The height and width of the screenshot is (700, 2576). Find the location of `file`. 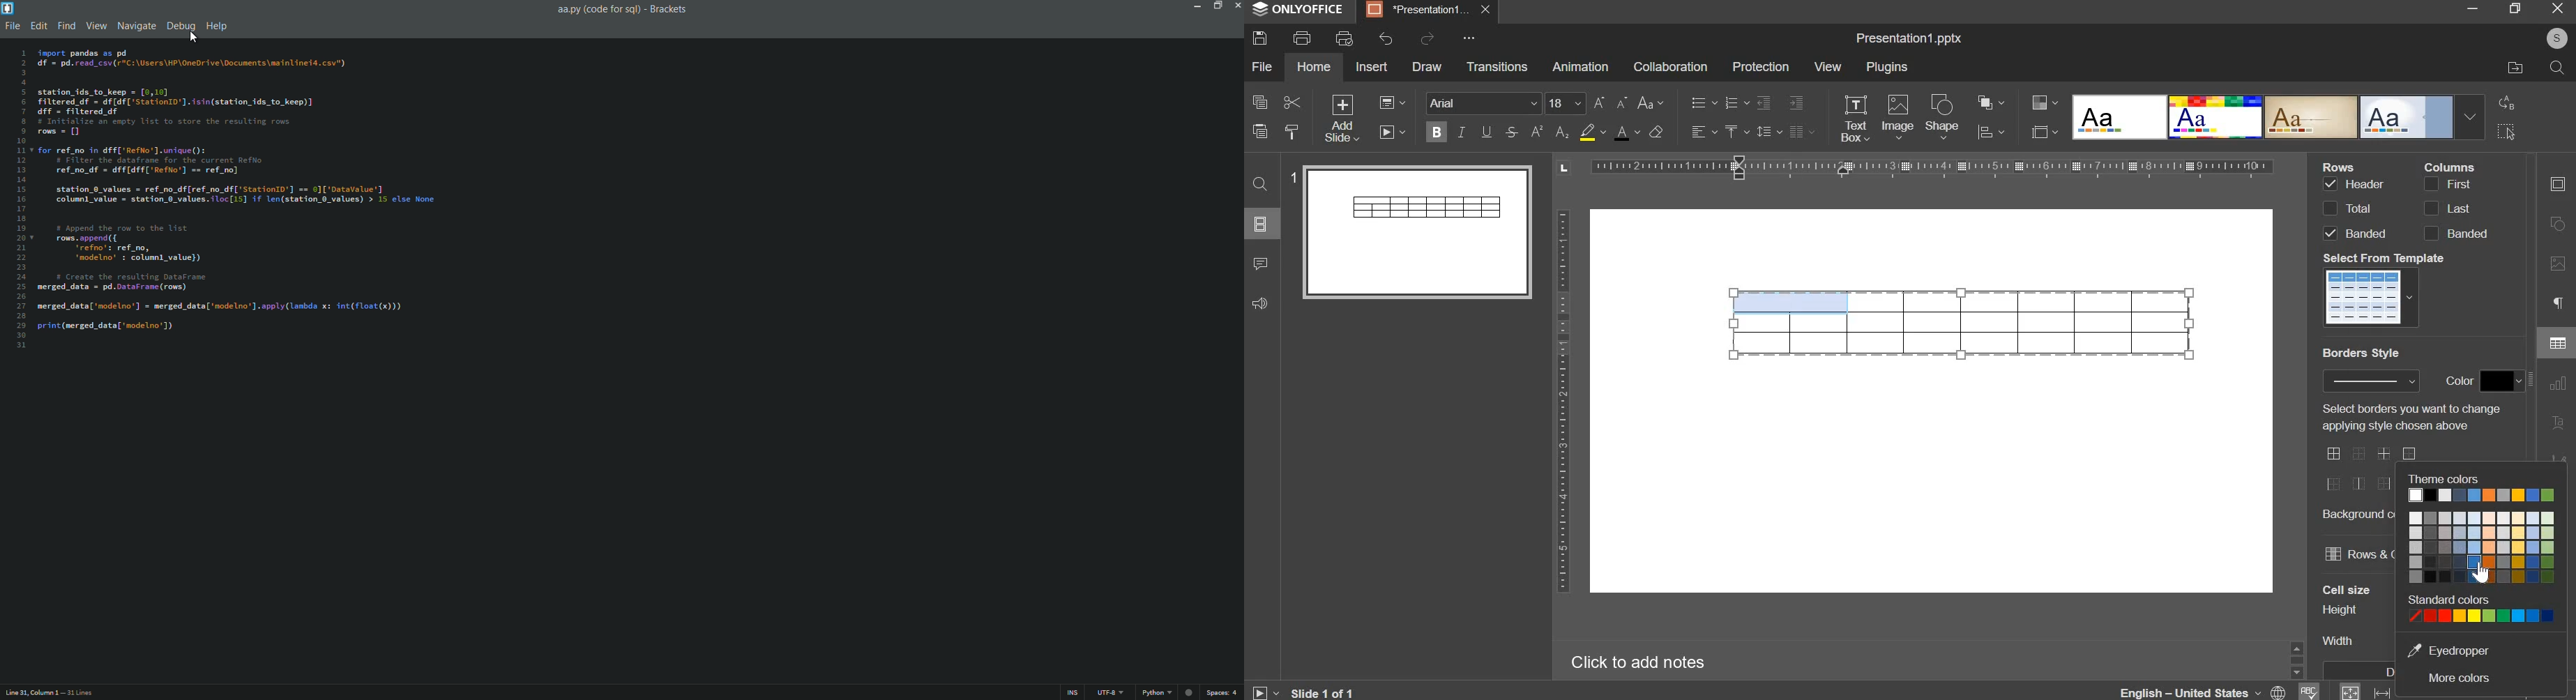

file is located at coordinates (1262, 66).